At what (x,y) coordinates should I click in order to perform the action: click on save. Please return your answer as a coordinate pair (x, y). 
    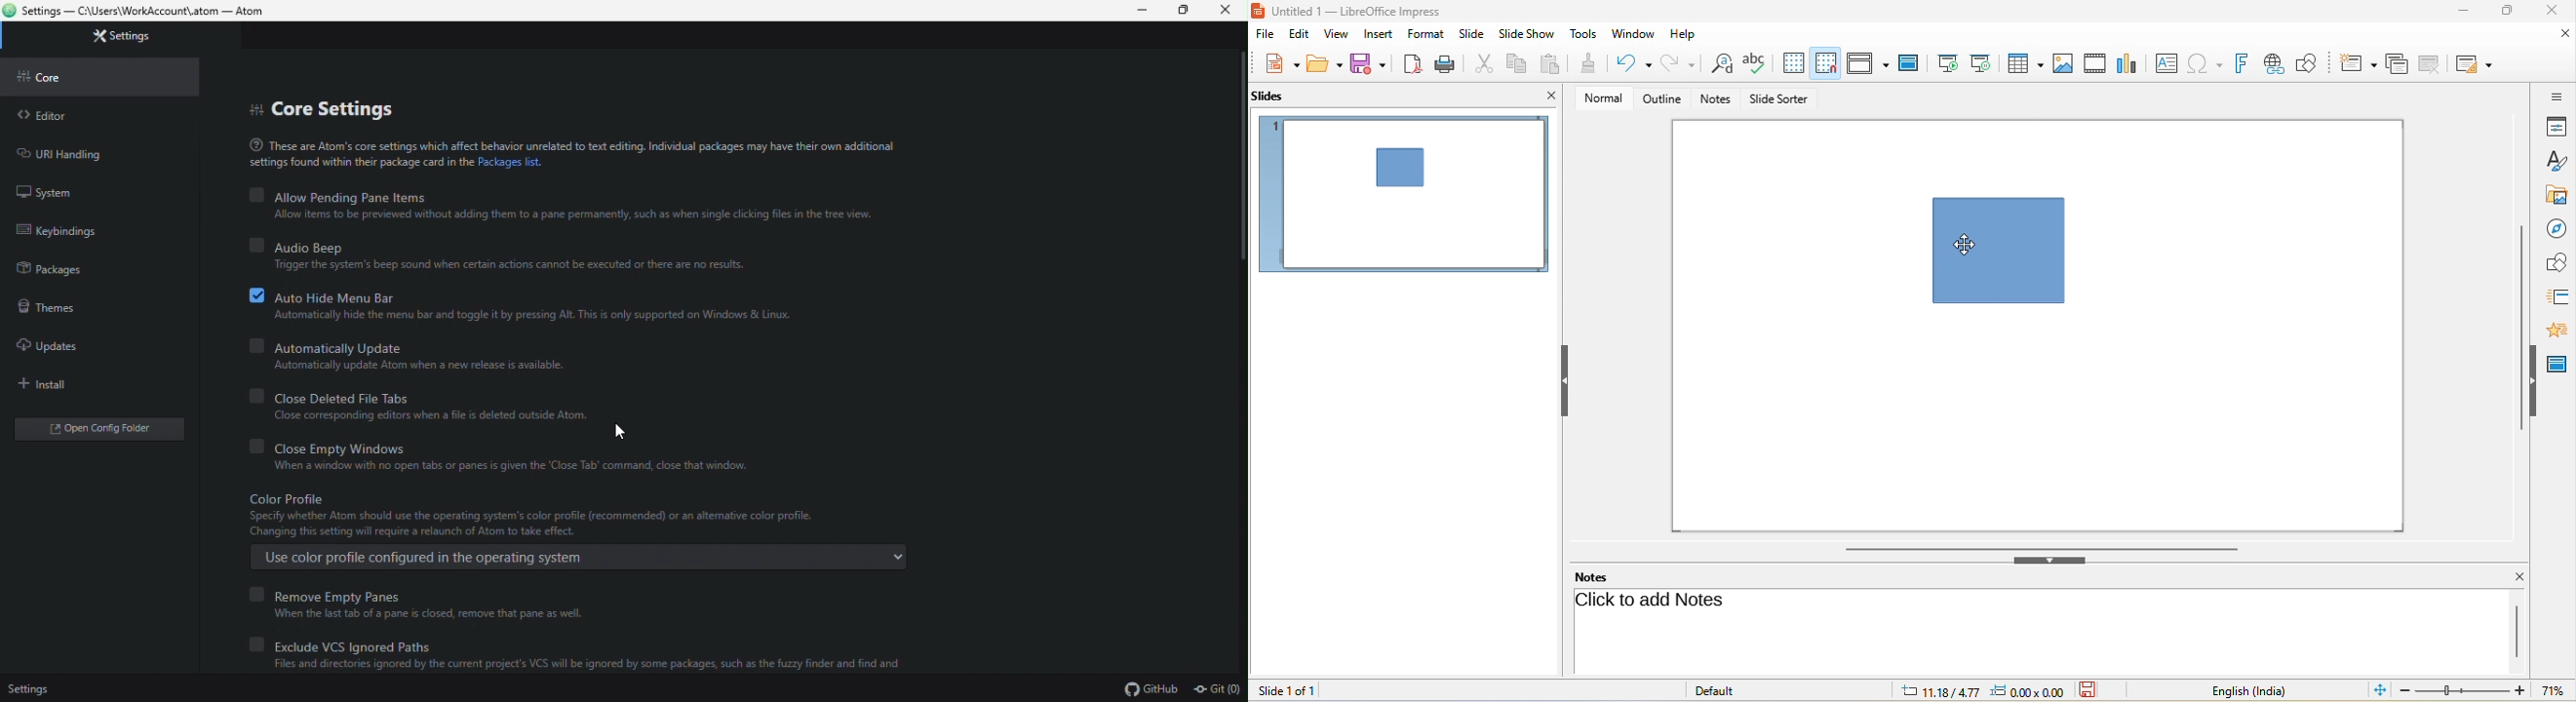
    Looking at the image, I should click on (1372, 63).